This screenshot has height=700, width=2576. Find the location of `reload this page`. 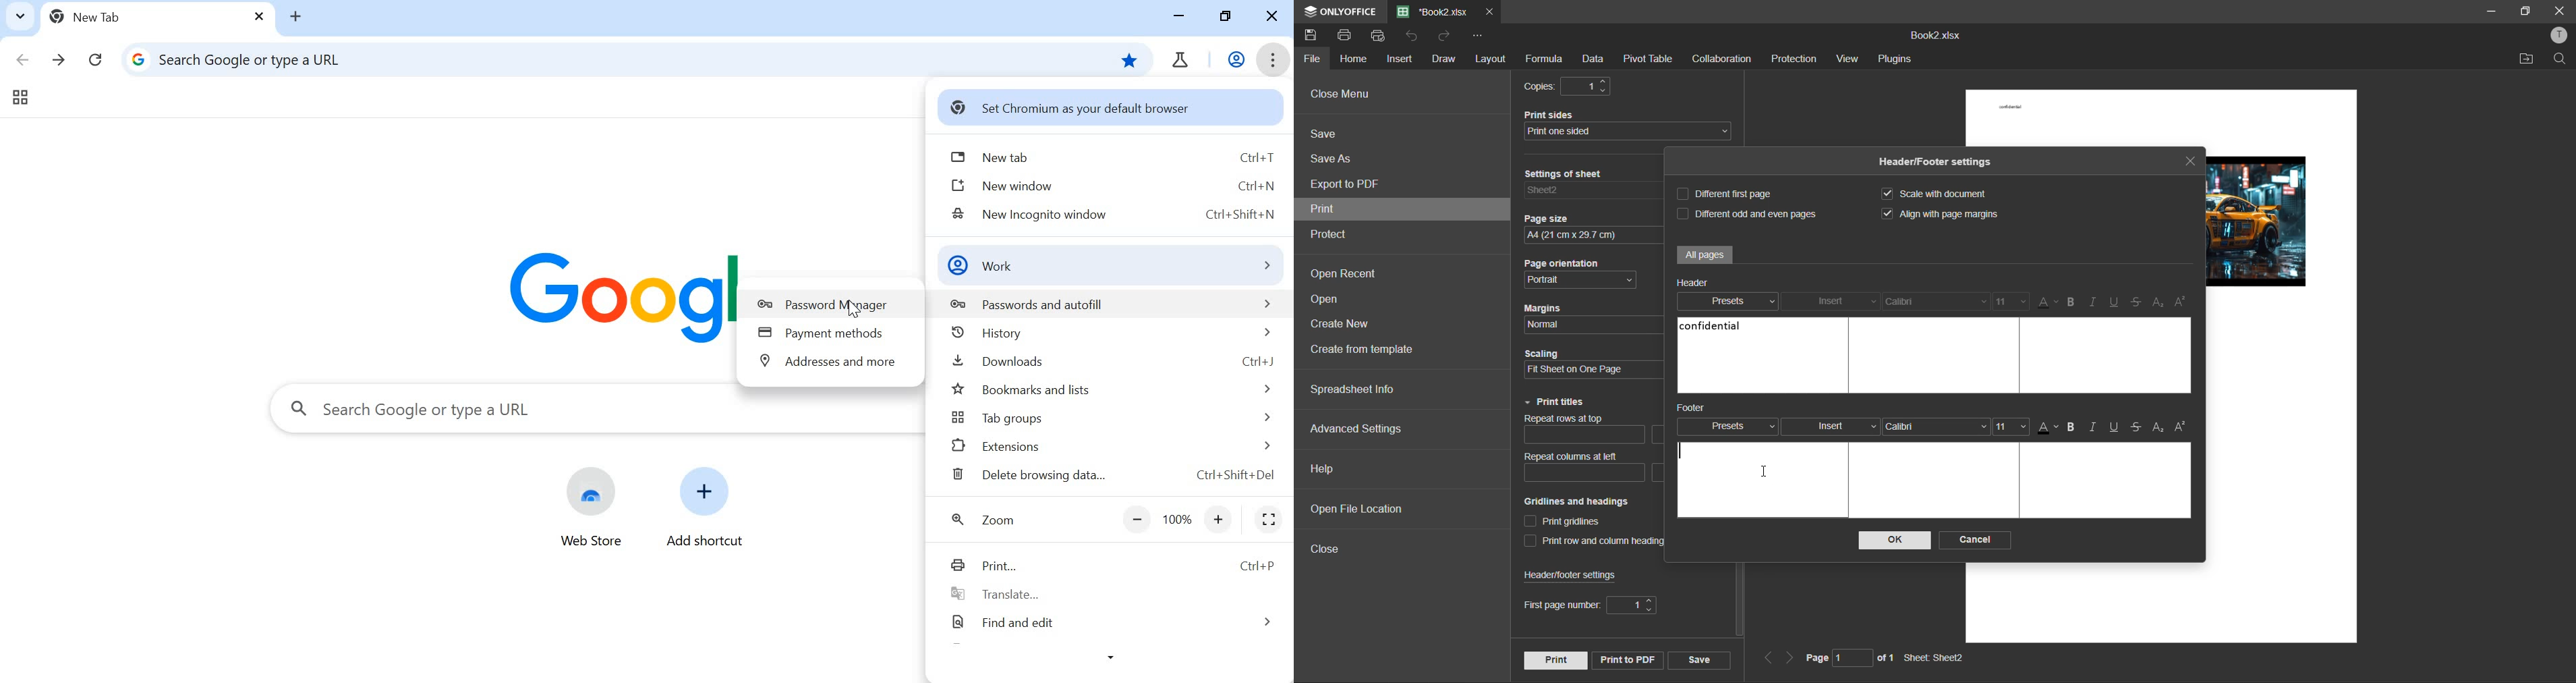

reload this page is located at coordinates (94, 58).